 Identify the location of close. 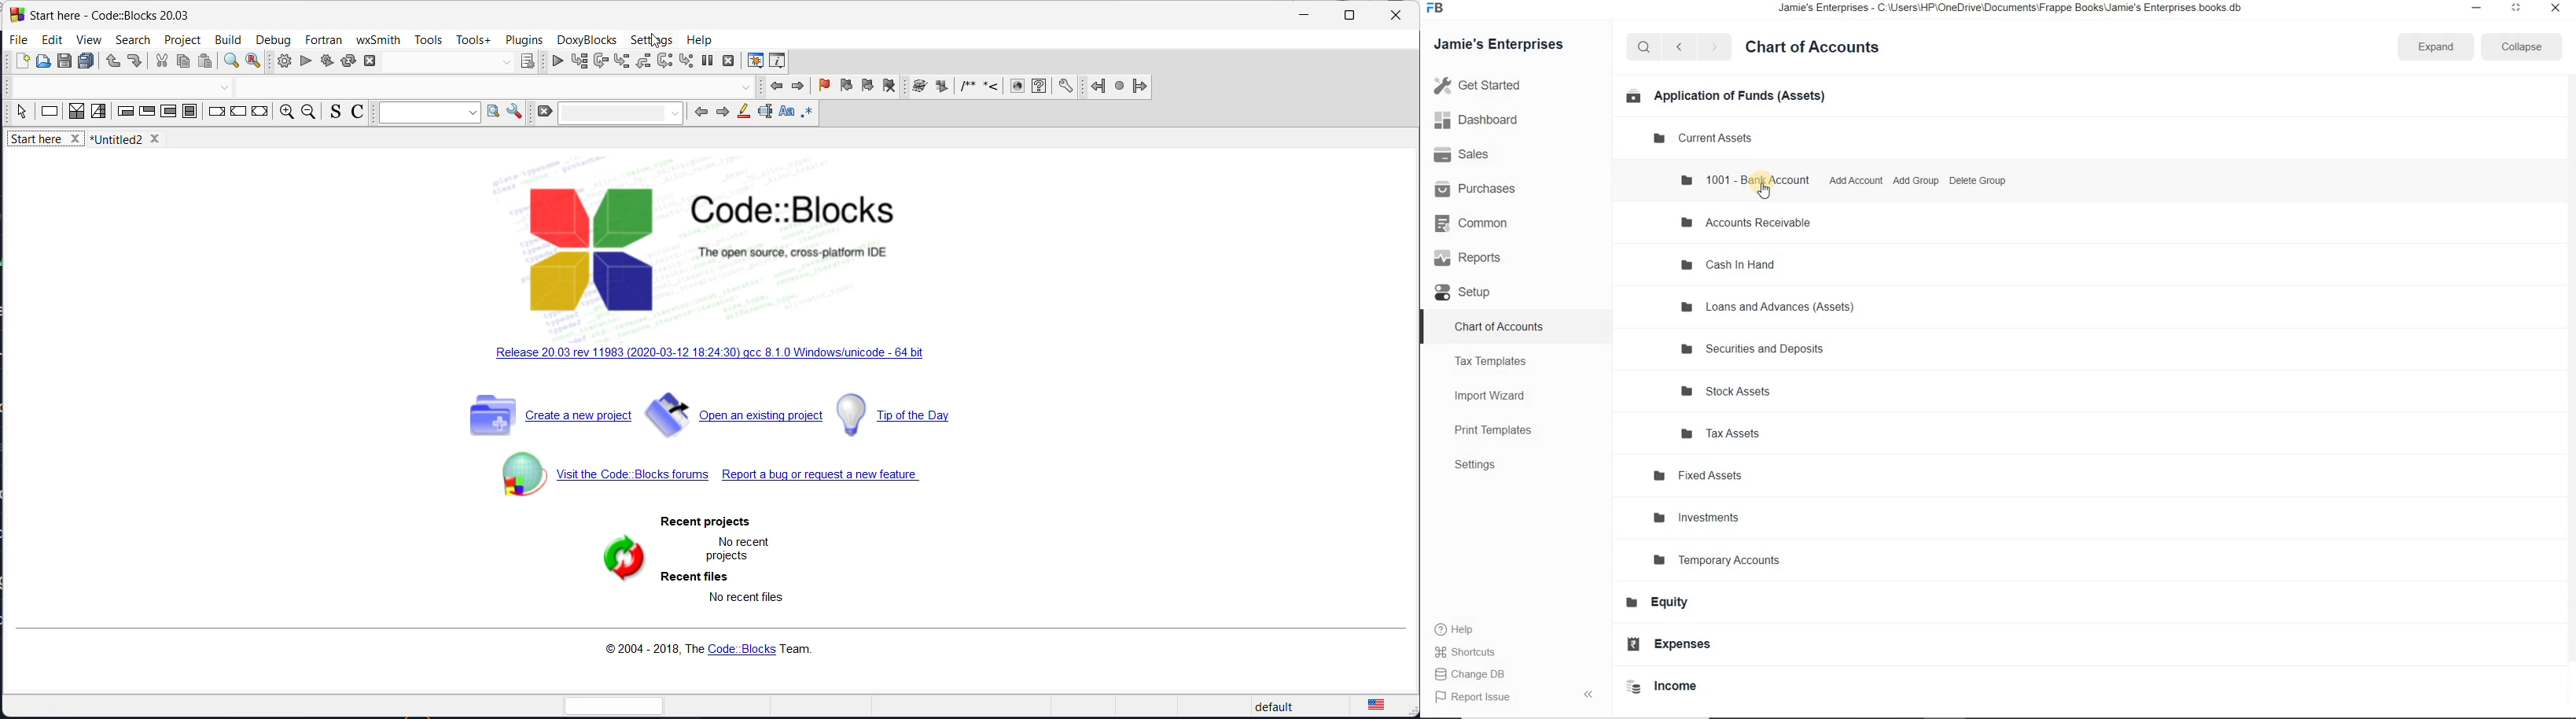
(2557, 9).